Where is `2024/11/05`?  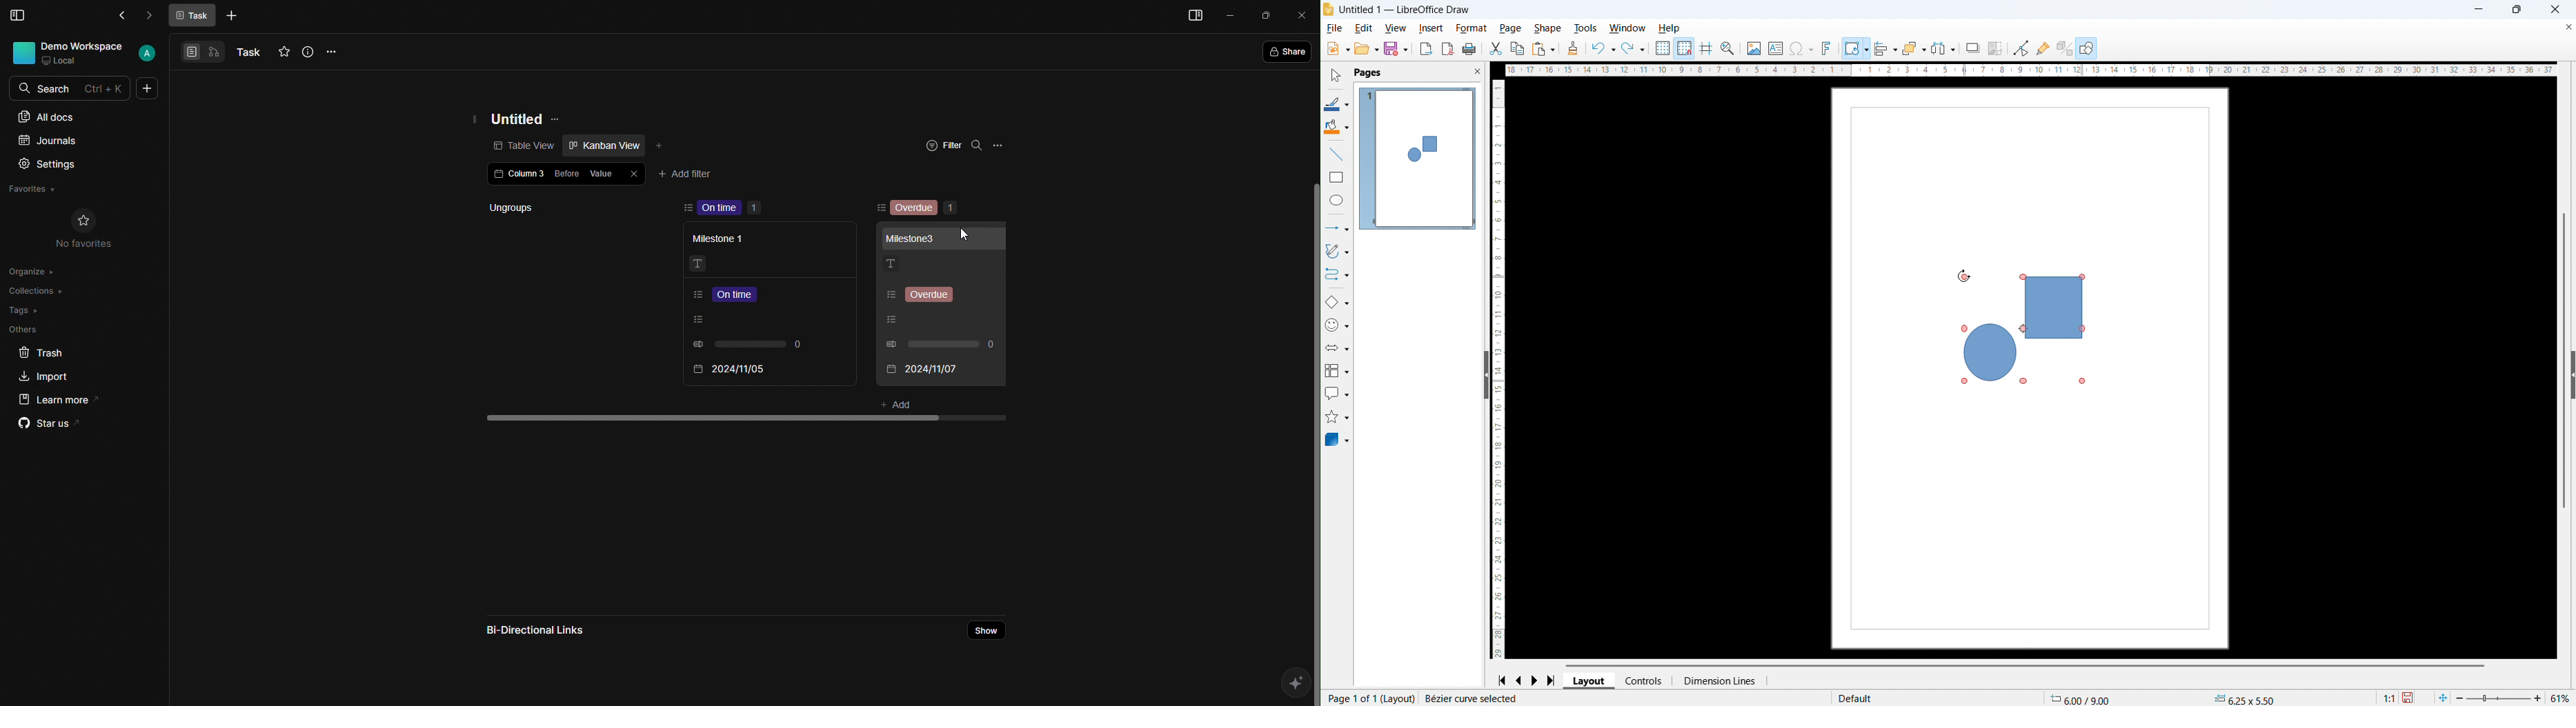 2024/11/05 is located at coordinates (916, 369).